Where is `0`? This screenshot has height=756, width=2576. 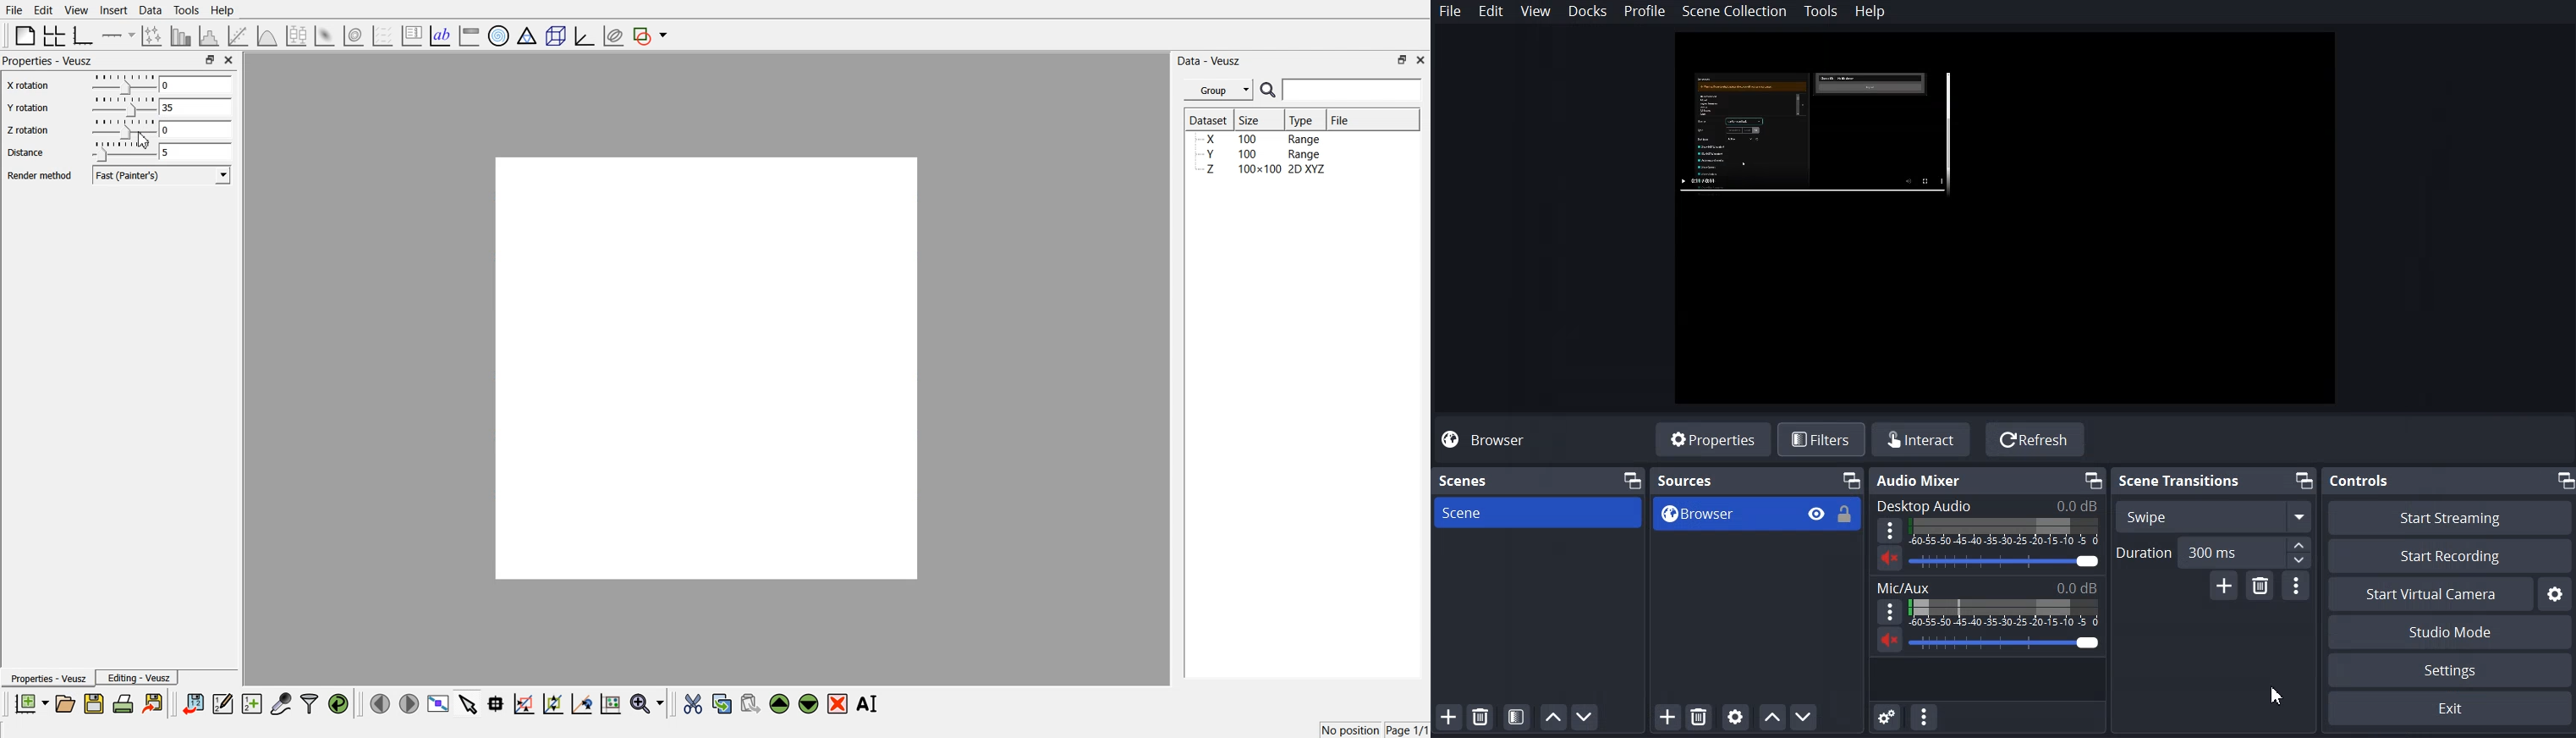 0 is located at coordinates (194, 84).